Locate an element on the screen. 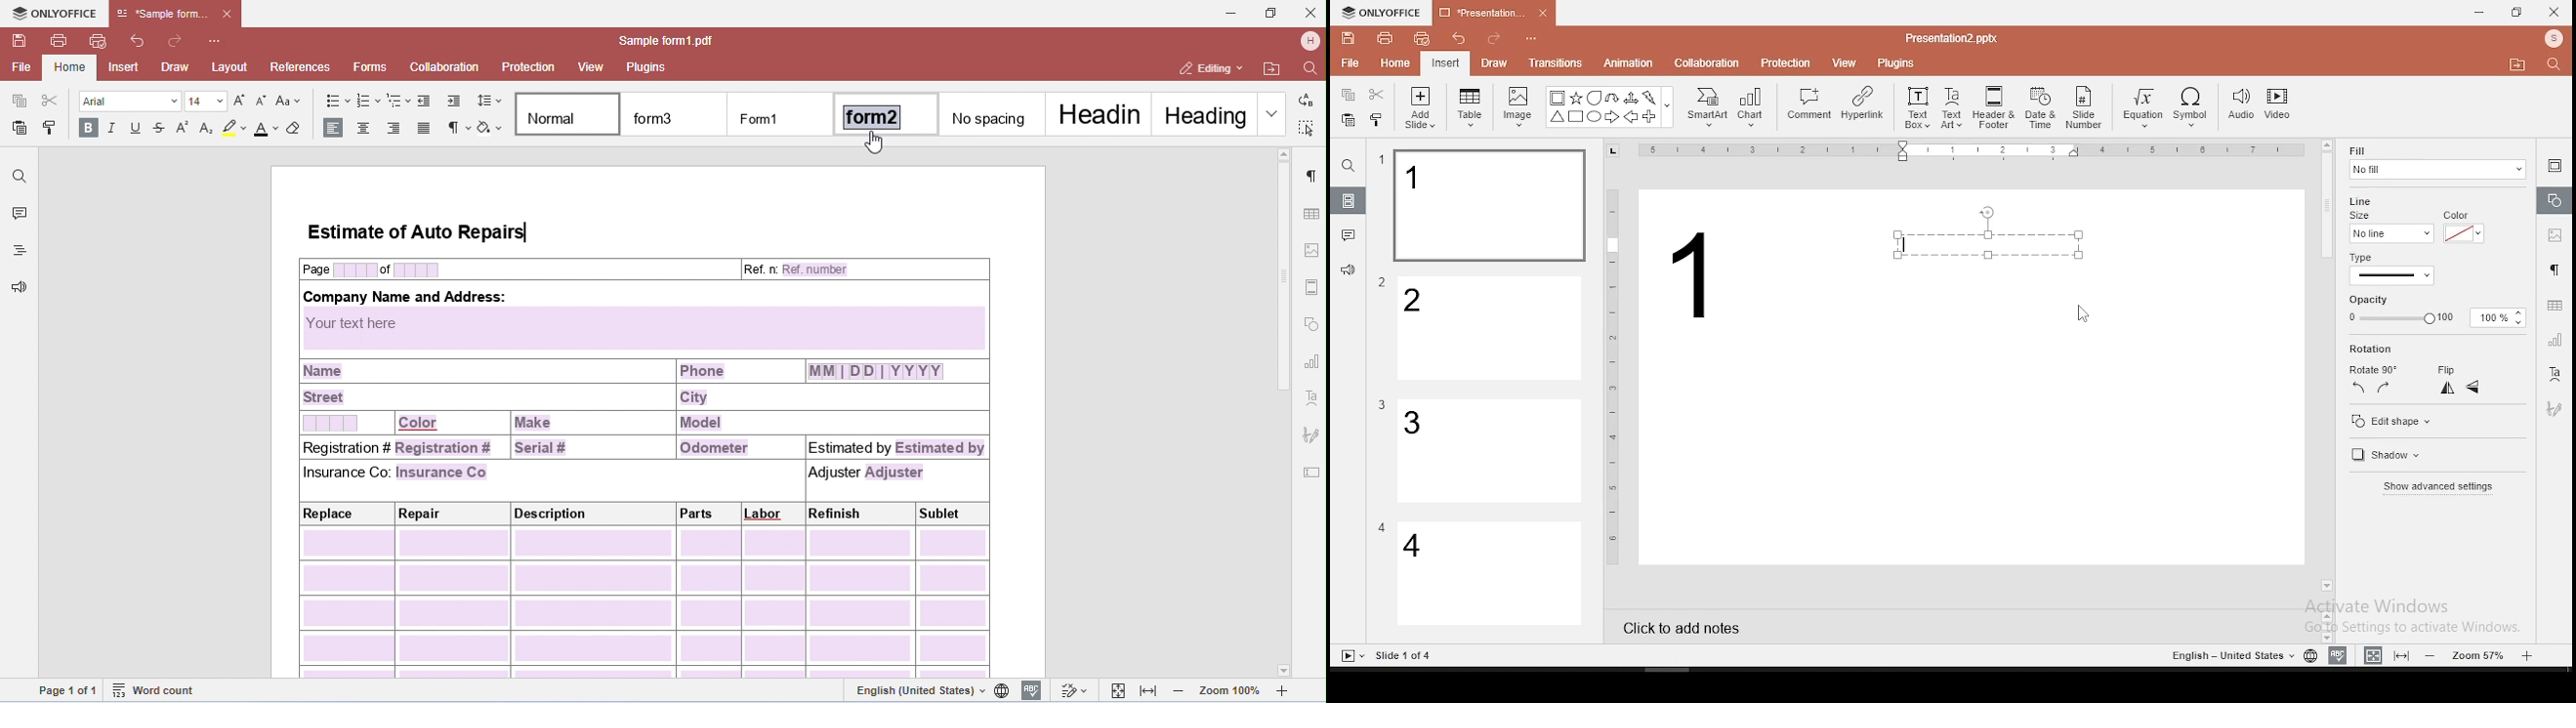 The height and width of the screenshot is (728, 2576). language is located at coordinates (2309, 656).